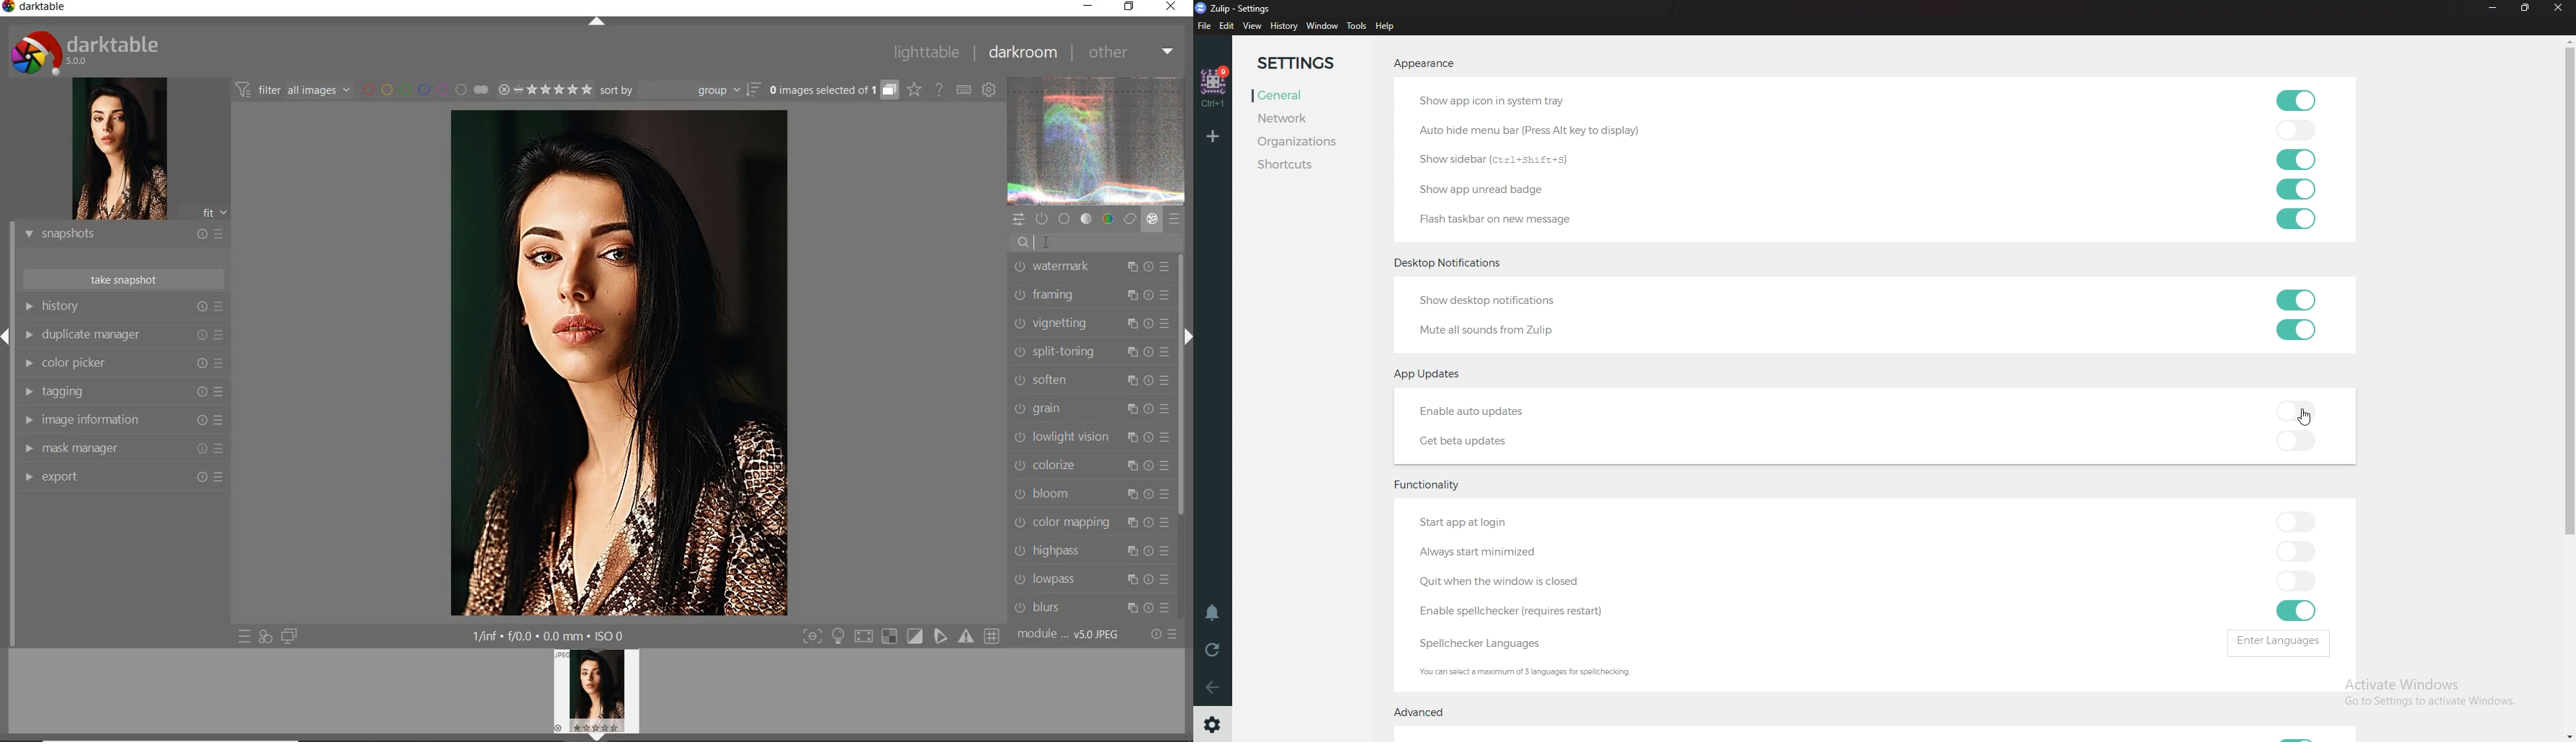 This screenshot has height=756, width=2576. Describe the element at coordinates (1023, 53) in the screenshot. I see `DARKROOM` at that location.